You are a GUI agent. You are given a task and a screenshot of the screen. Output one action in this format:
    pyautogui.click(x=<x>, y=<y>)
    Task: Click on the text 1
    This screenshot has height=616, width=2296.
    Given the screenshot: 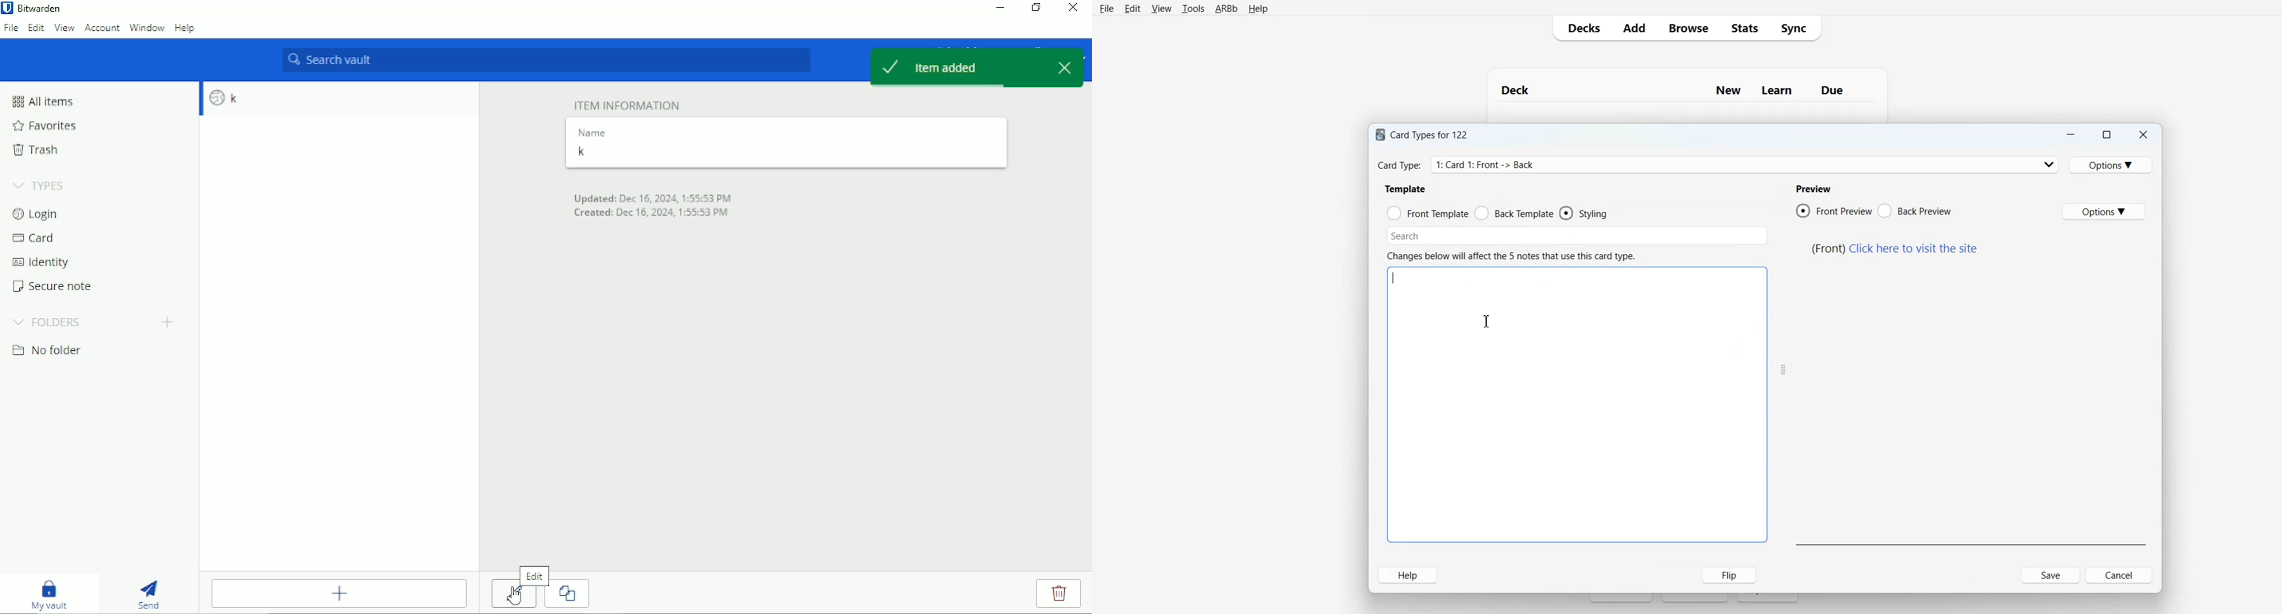 What is the action you would take?
    pyautogui.click(x=1425, y=135)
    